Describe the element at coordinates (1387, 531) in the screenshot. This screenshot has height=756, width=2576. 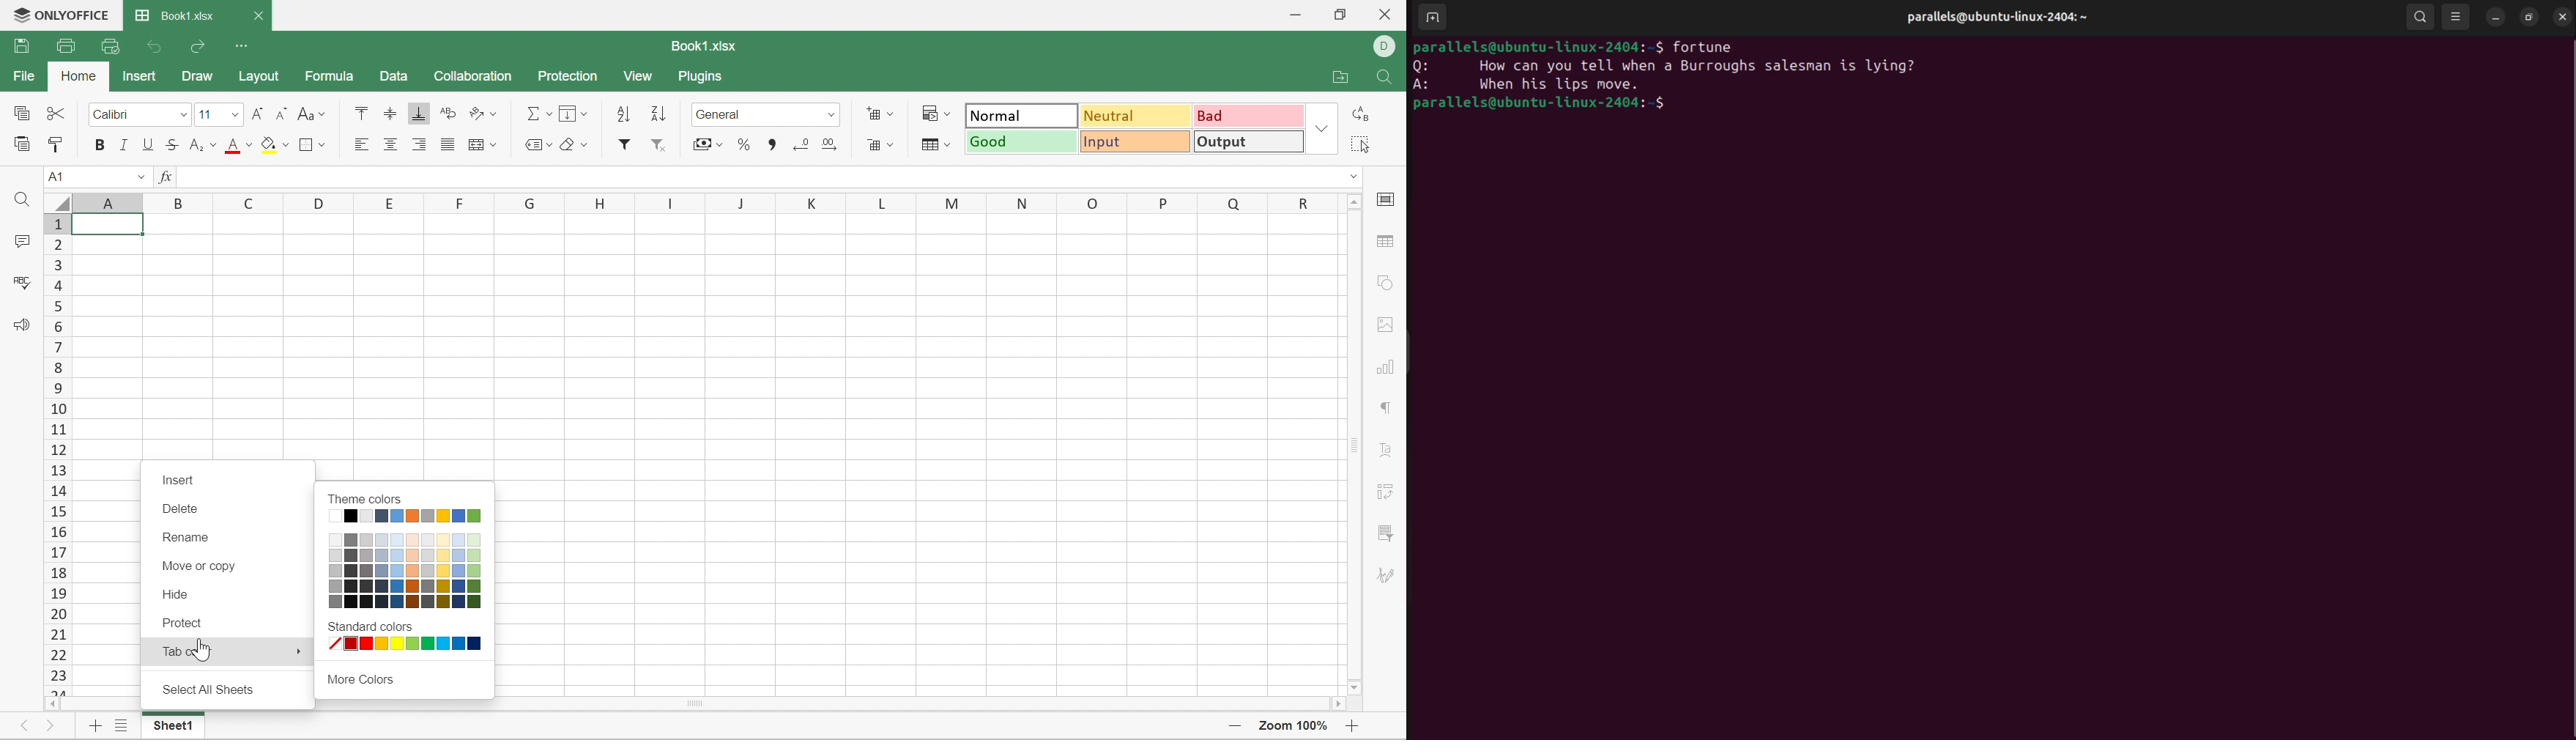
I see `Filter settings` at that location.